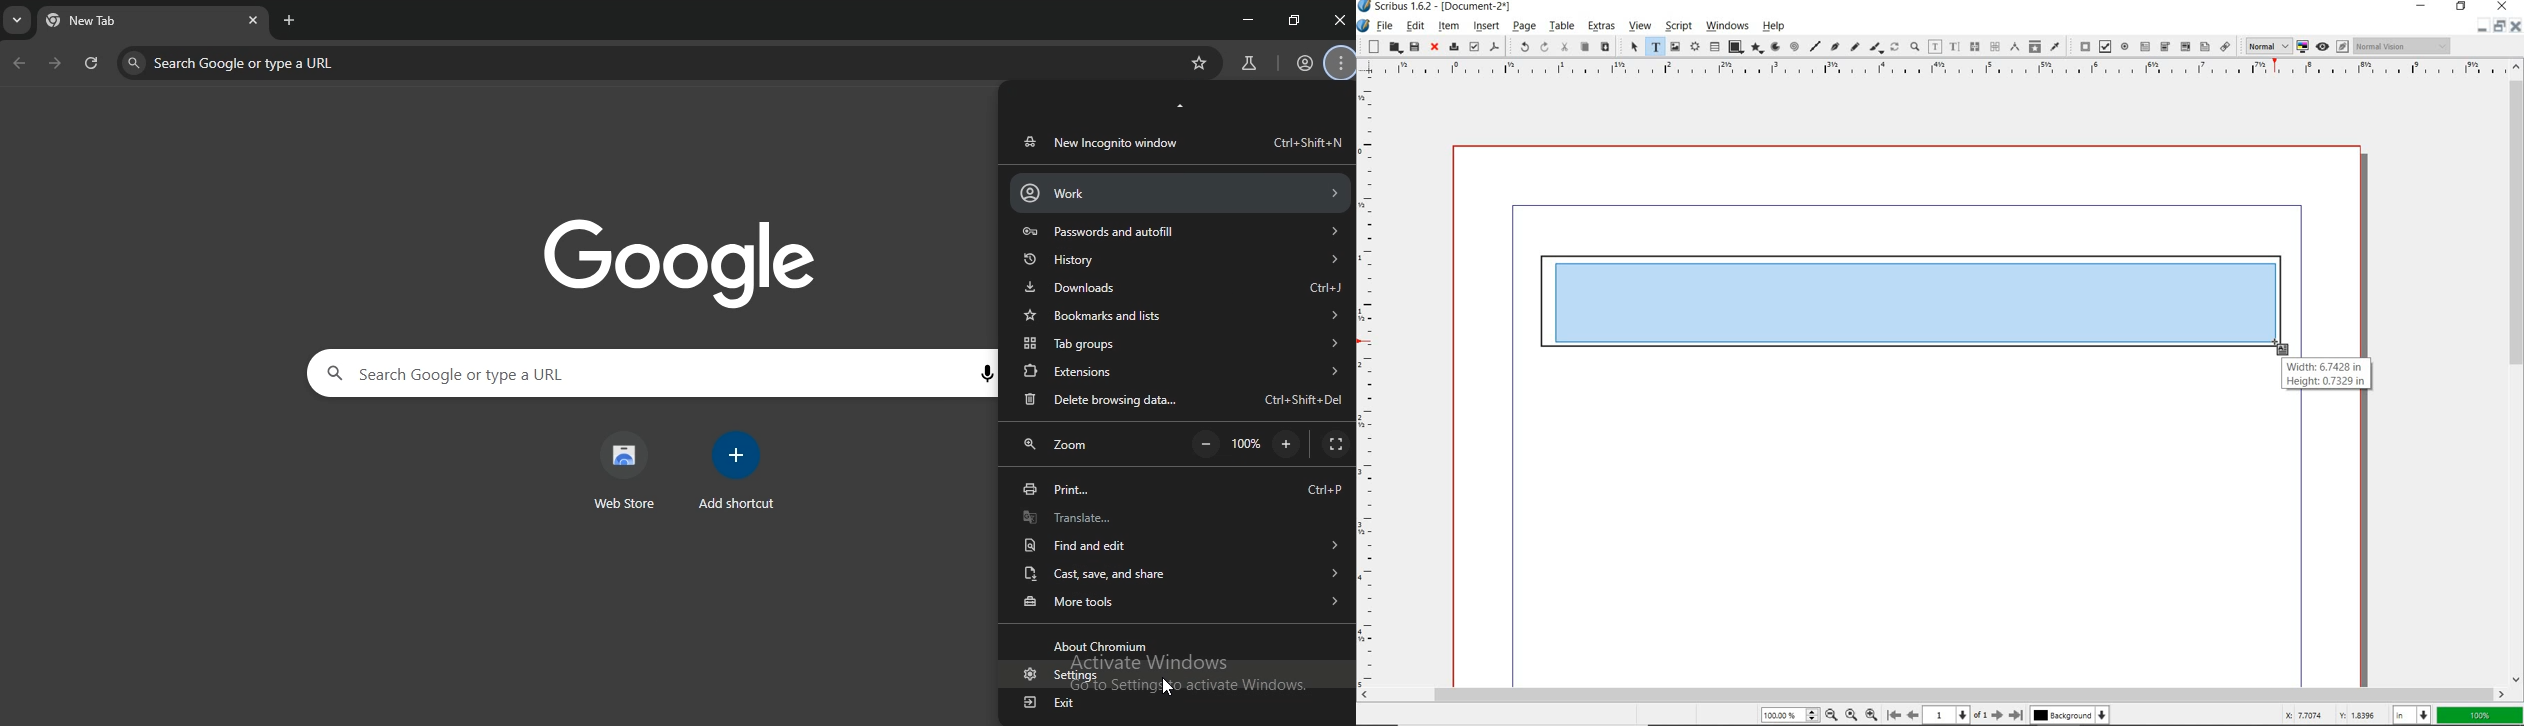  What do you see at coordinates (1295, 20) in the screenshot?
I see `restore windows` at bounding box center [1295, 20].